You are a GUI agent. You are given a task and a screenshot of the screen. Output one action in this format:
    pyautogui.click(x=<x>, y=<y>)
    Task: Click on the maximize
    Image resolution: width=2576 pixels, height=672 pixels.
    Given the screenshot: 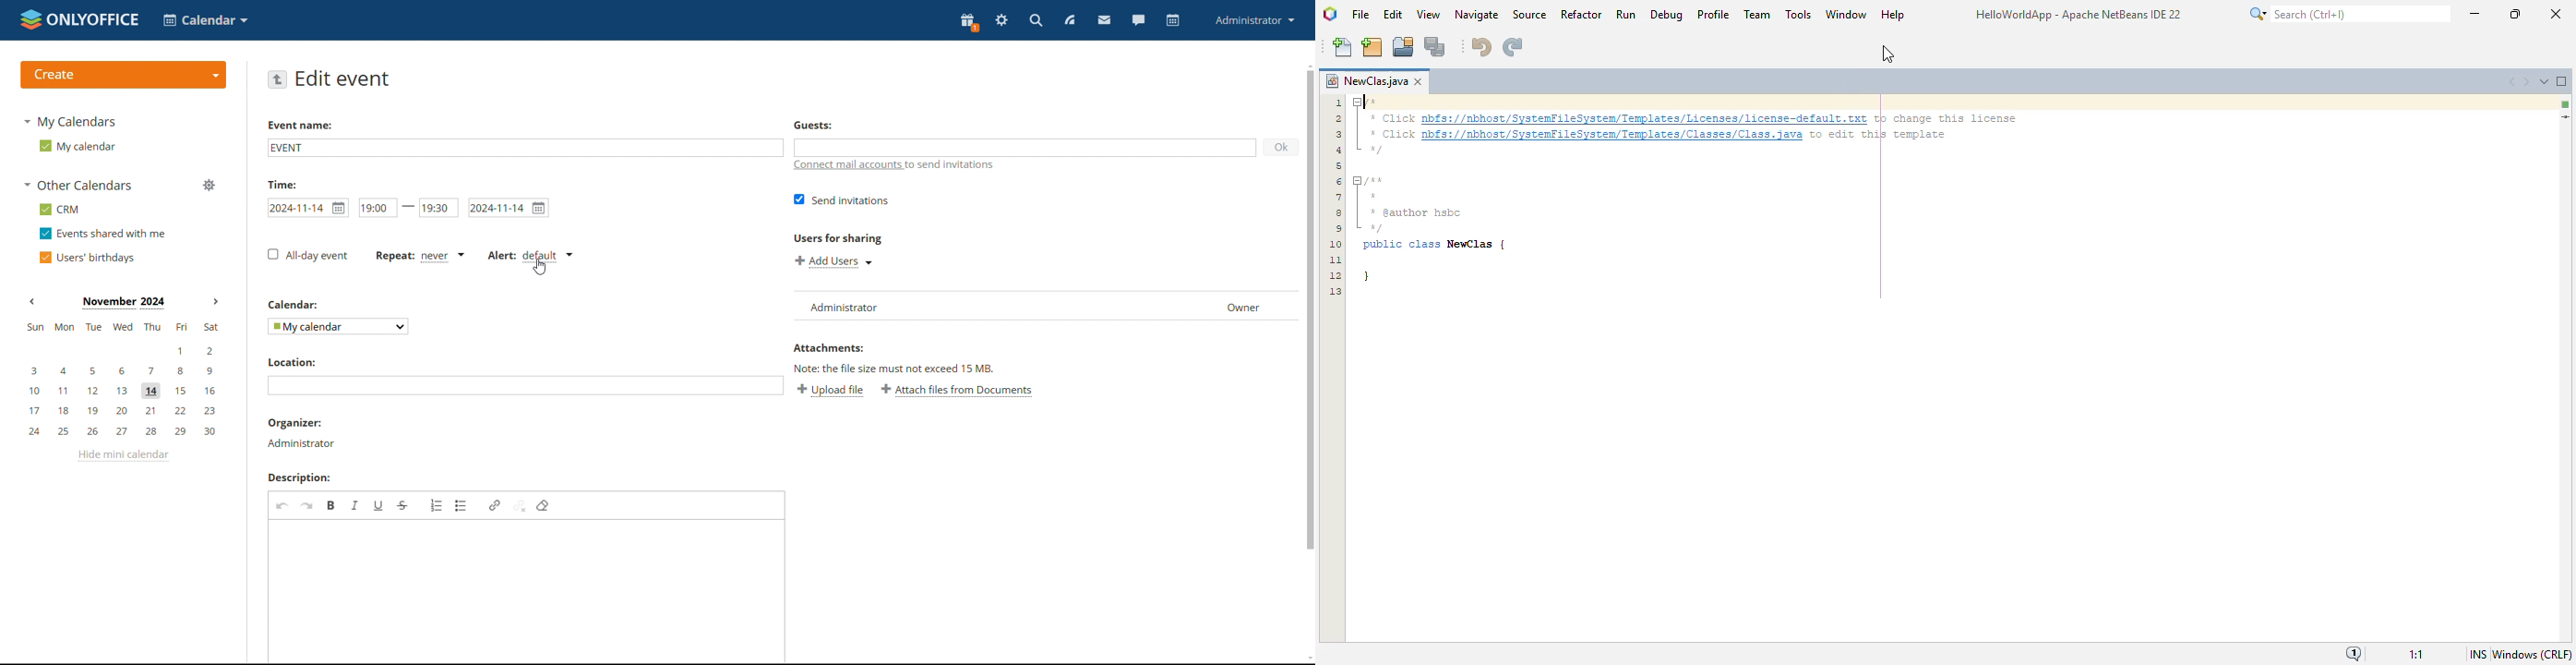 What is the action you would take?
    pyautogui.click(x=2516, y=13)
    